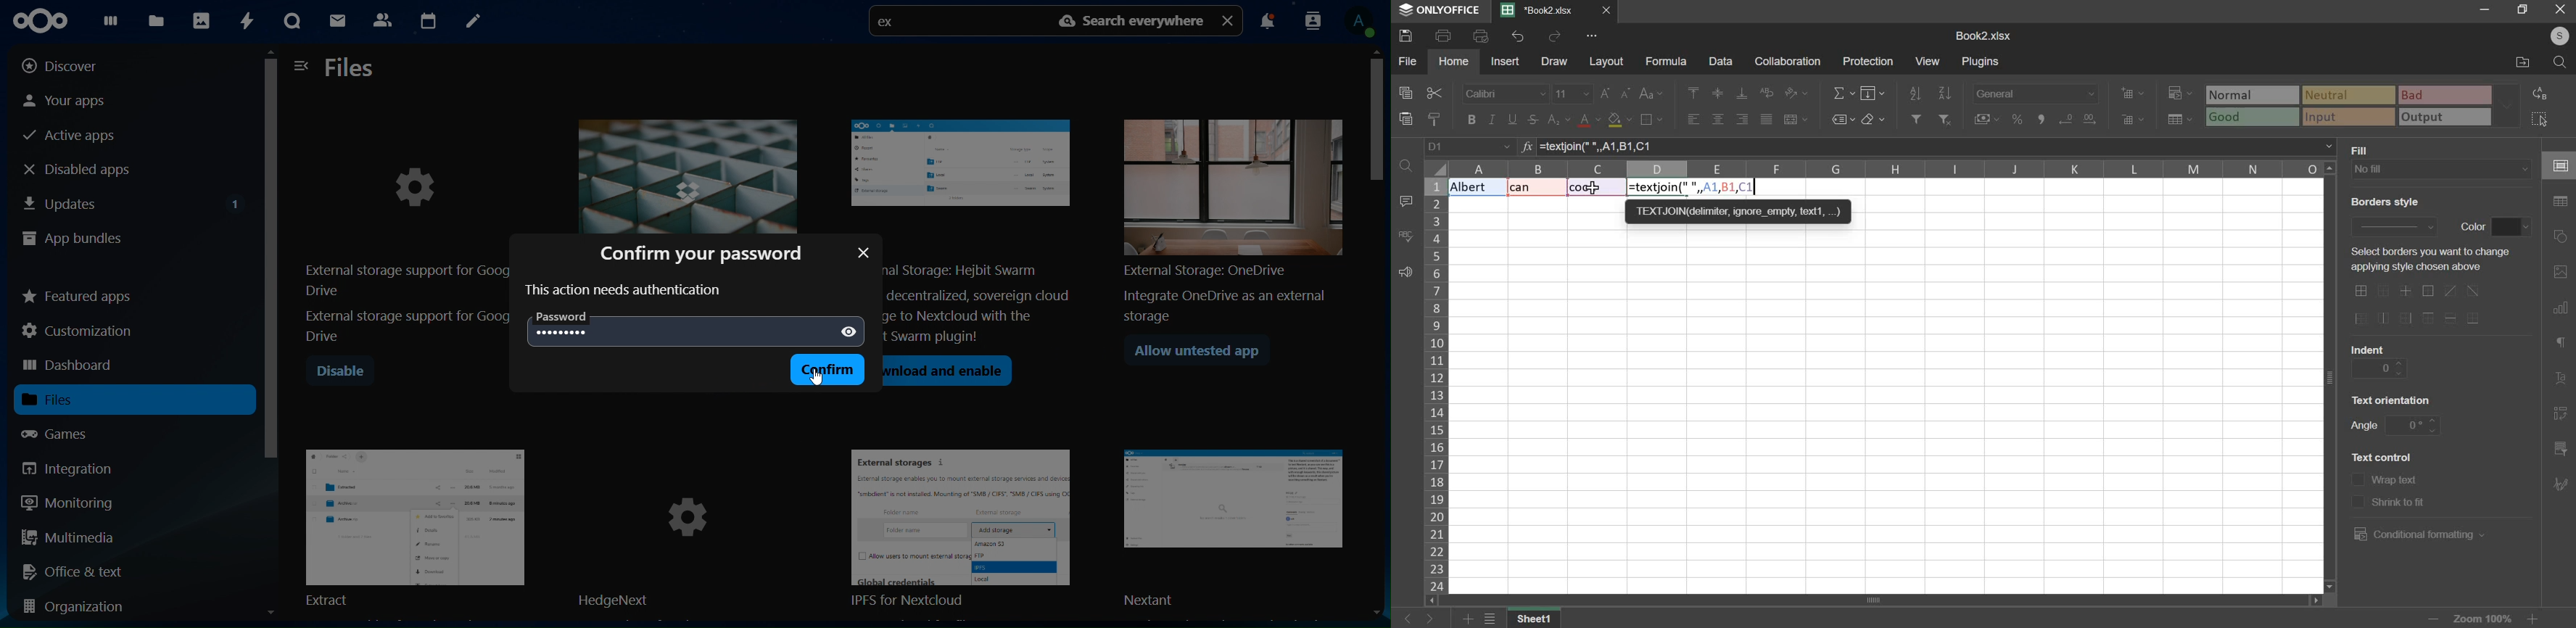 This screenshot has width=2576, height=644. Describe the element at coordinates (79, 99) in the screenshot. I see `your apps` at that location.